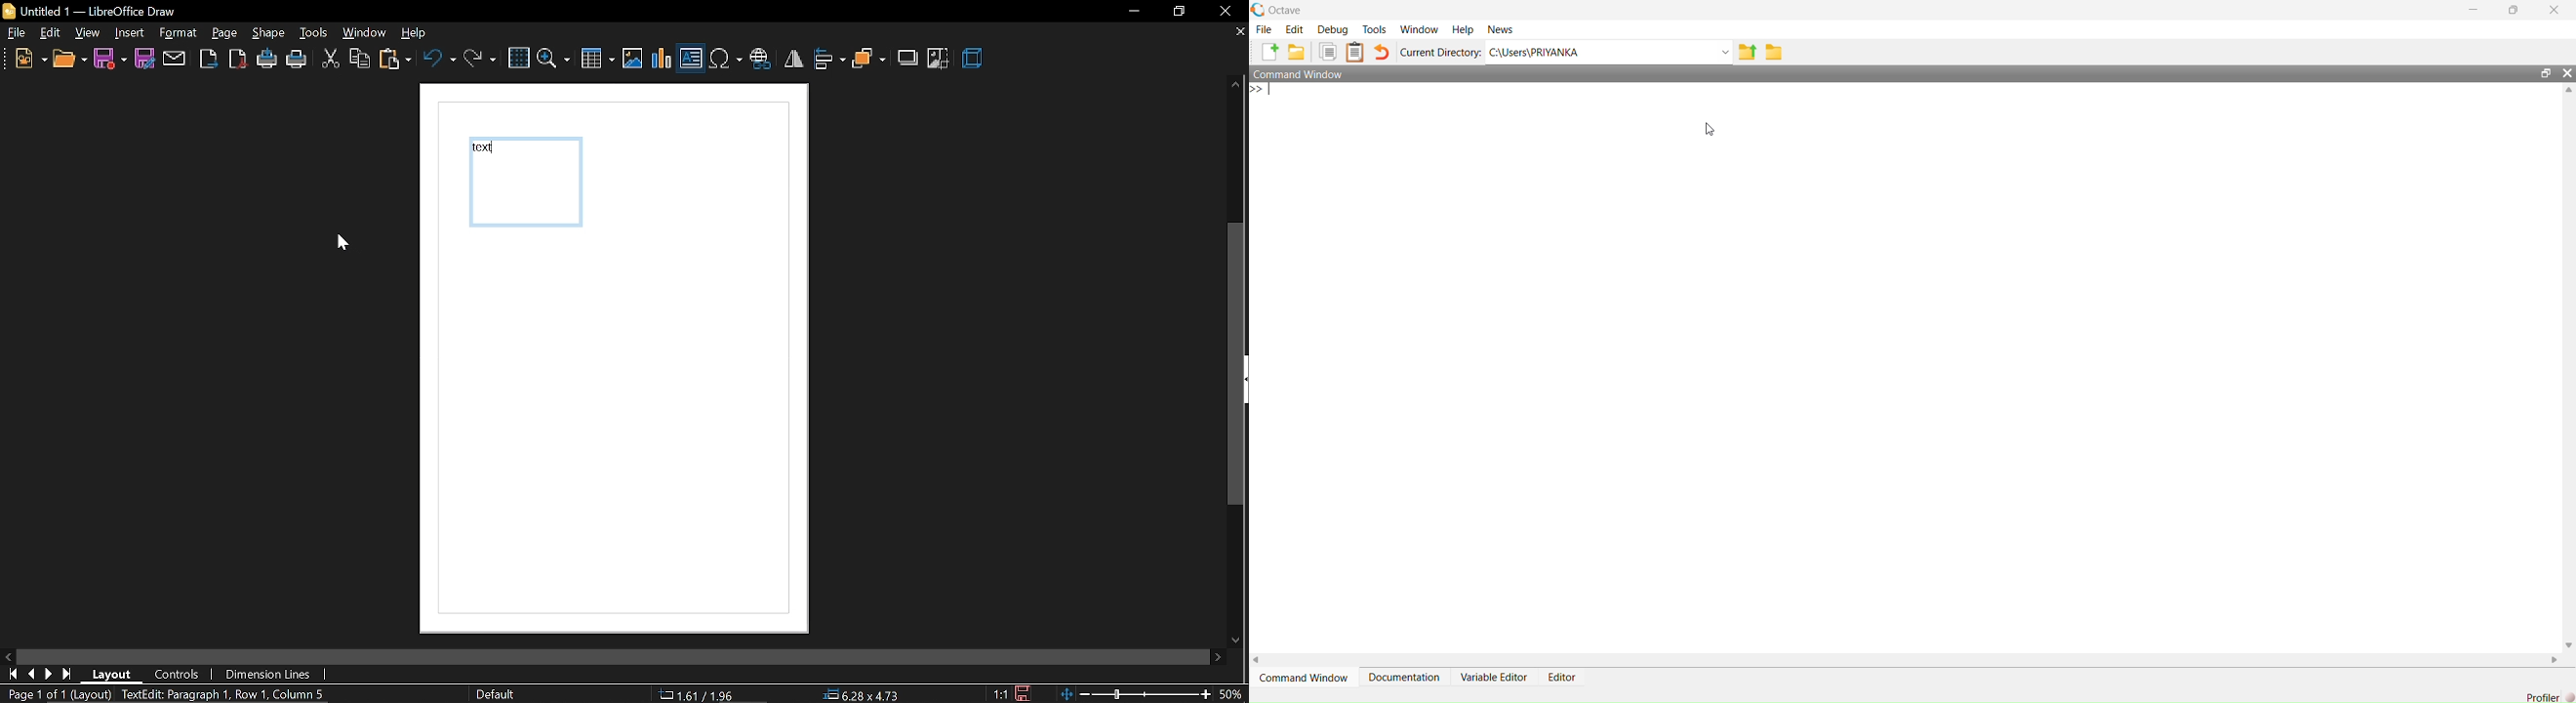  I want to click on co-ordinate, so click(704, 694).